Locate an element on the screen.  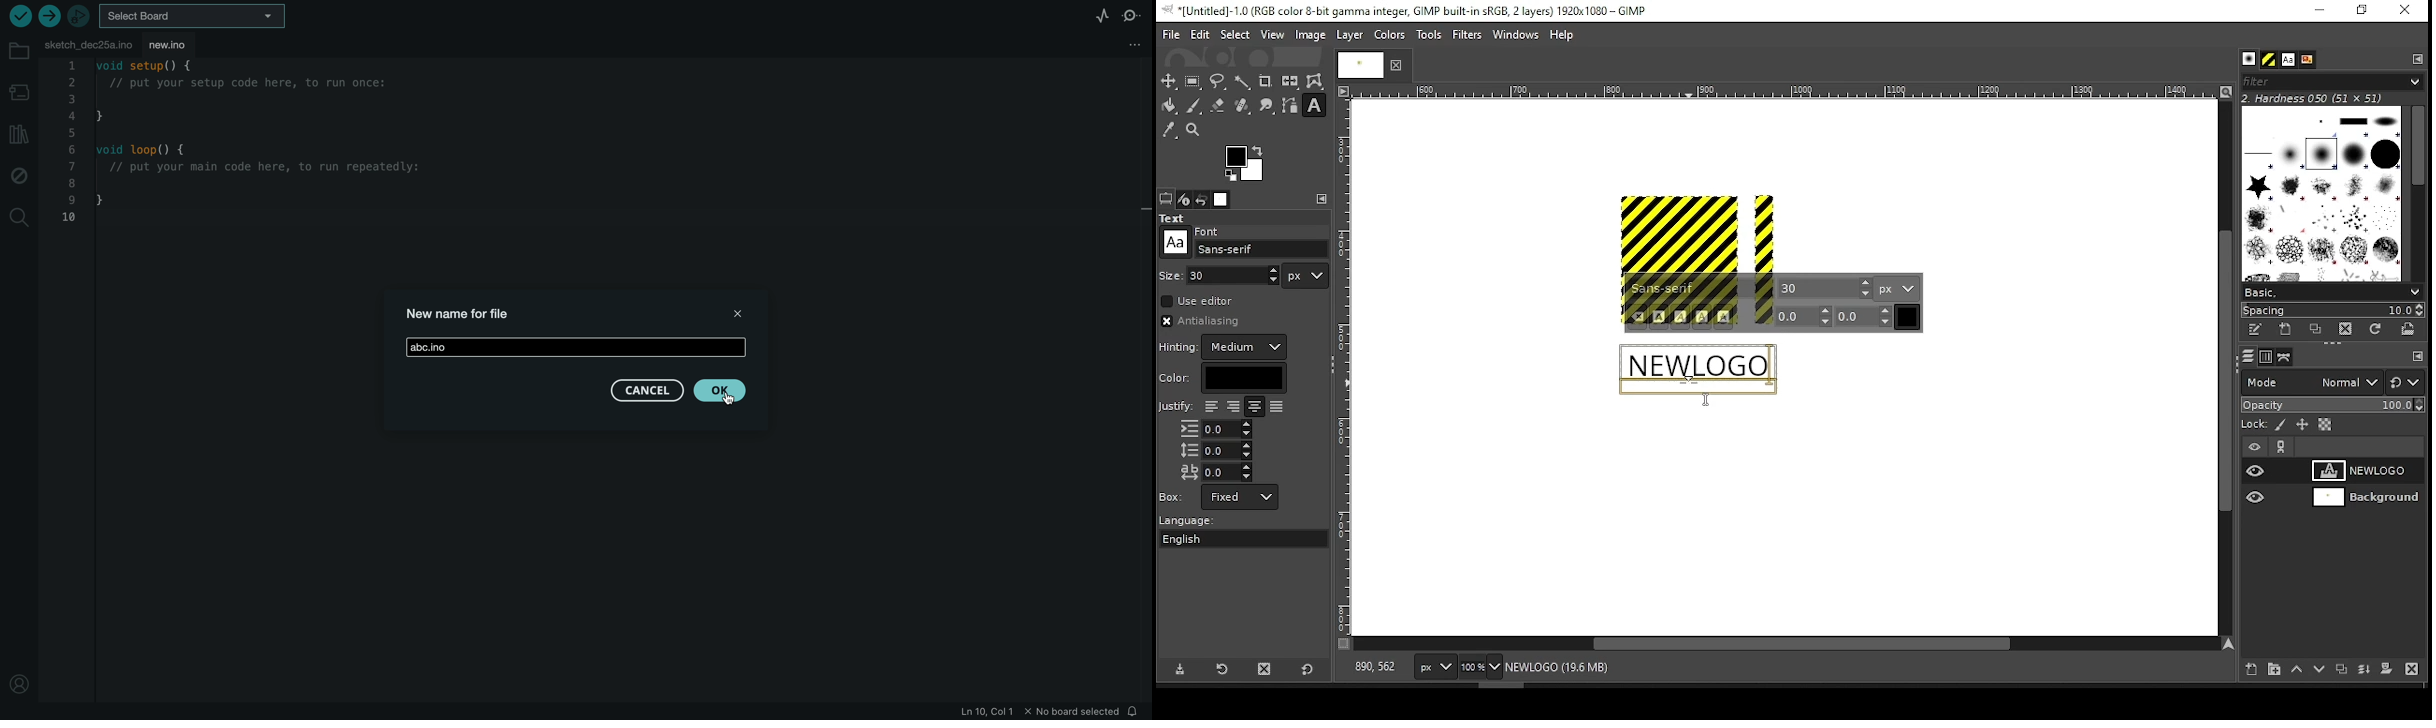
brushes is located at coordinates (2321, 193).